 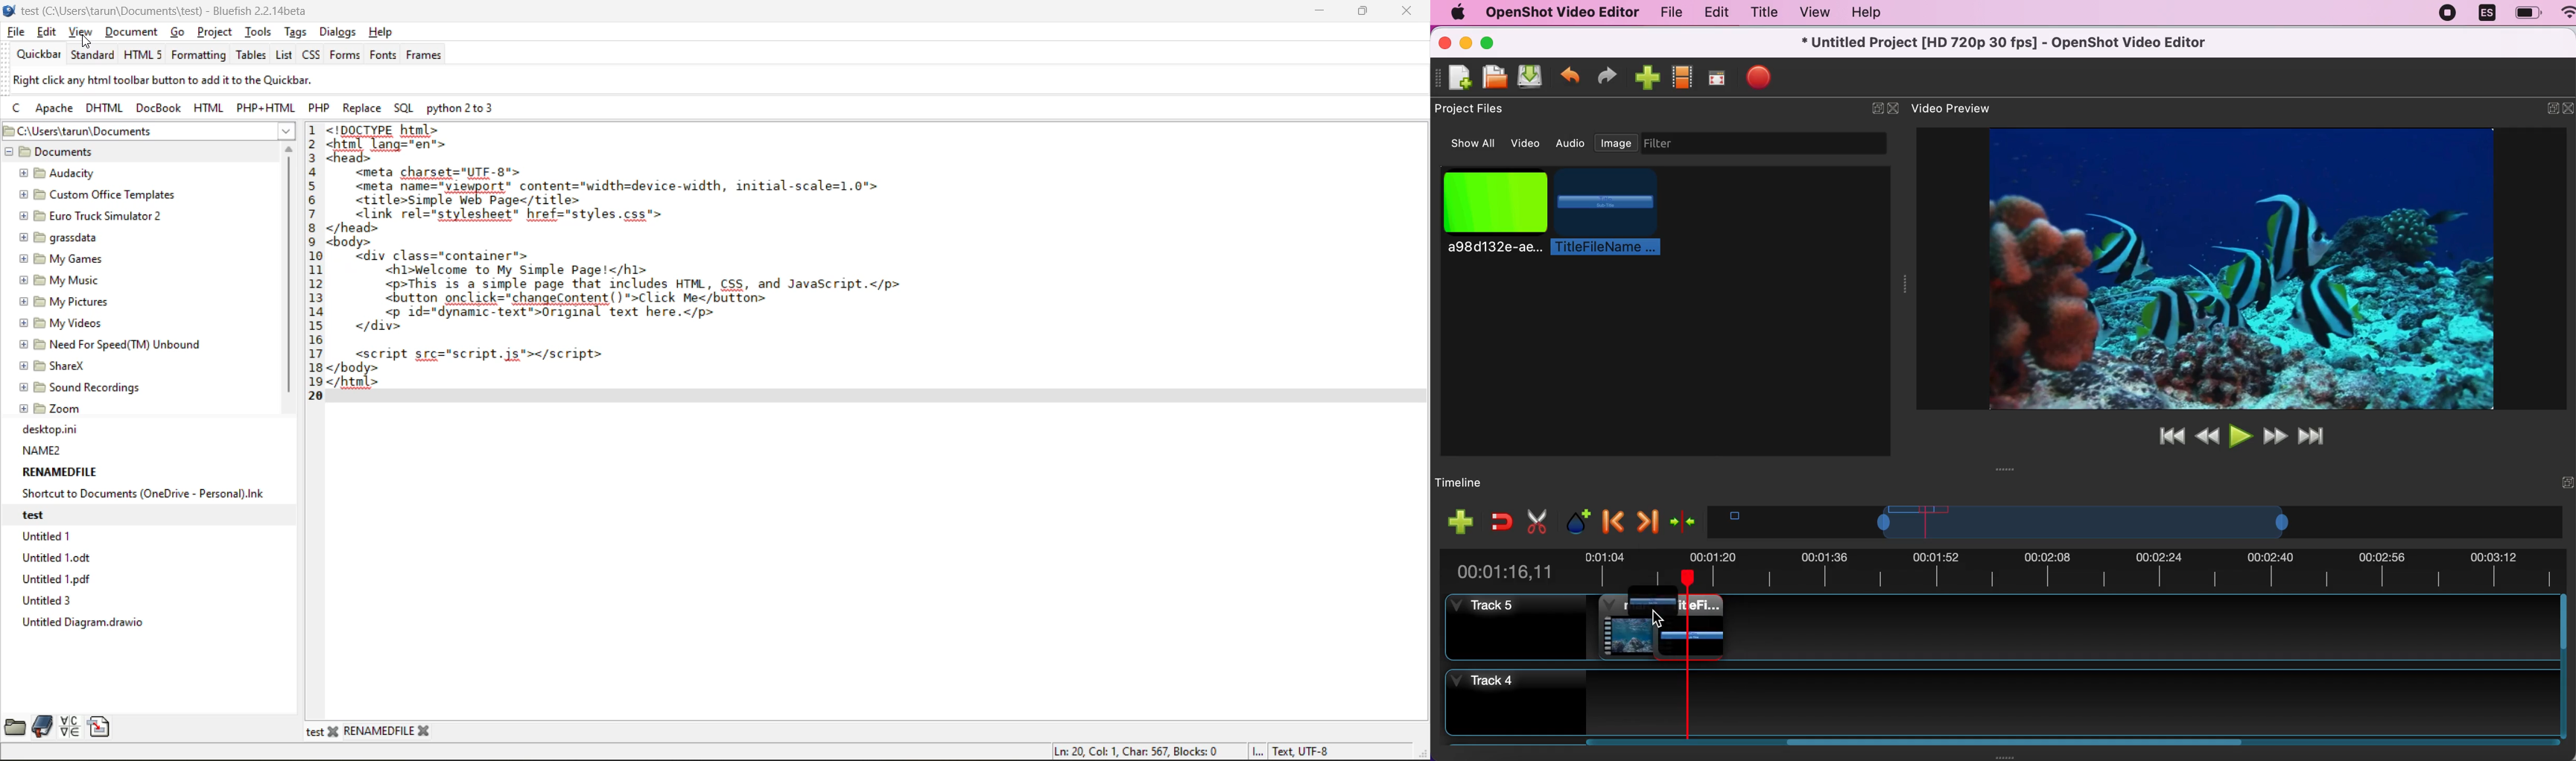 What do you see at coordinates (1814, 12) in the screenshot?
I see `view` at bounding box center [1814, 12].